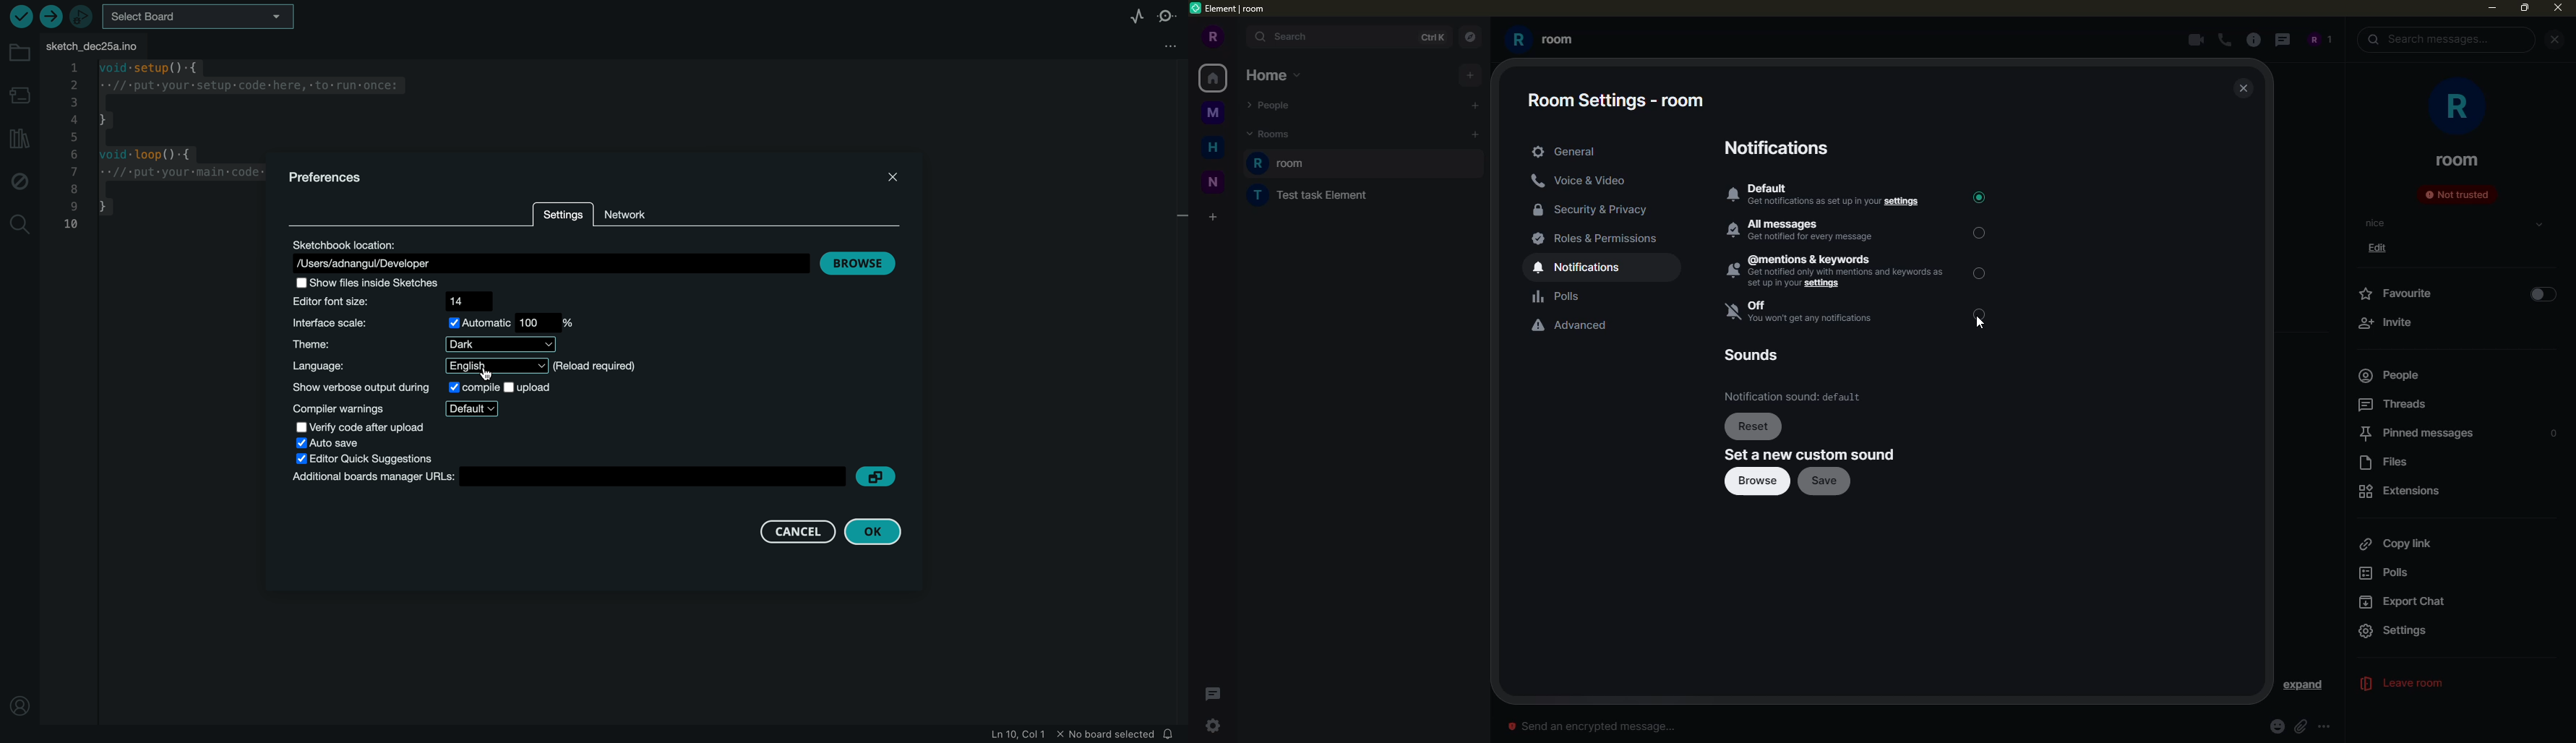 Image resolution: width=2576 pixels, height=756 pixels. What do you see at coordinates (1794, 397) in the screenshot?
I see `default` at bounding box center [1794, 397].